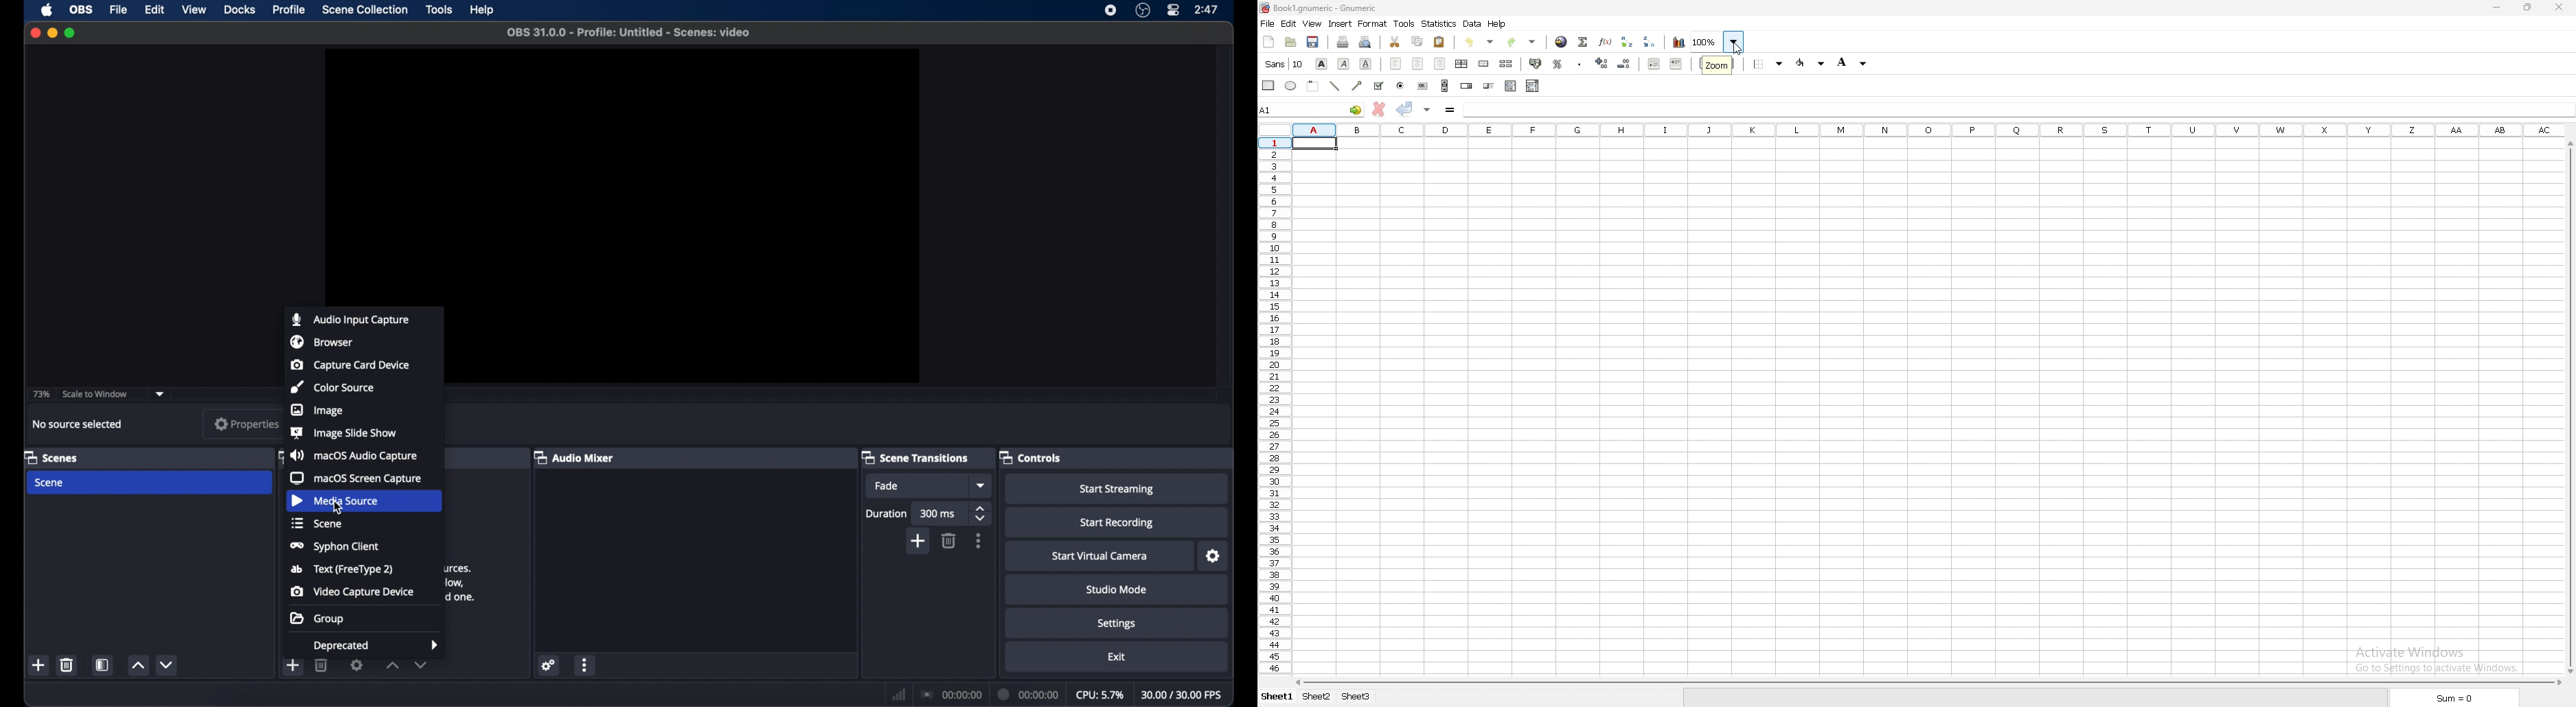  What do you see at coordinates (160, 394) in the screenshot?
I see `dropdown` at bounding box center [160, 394].